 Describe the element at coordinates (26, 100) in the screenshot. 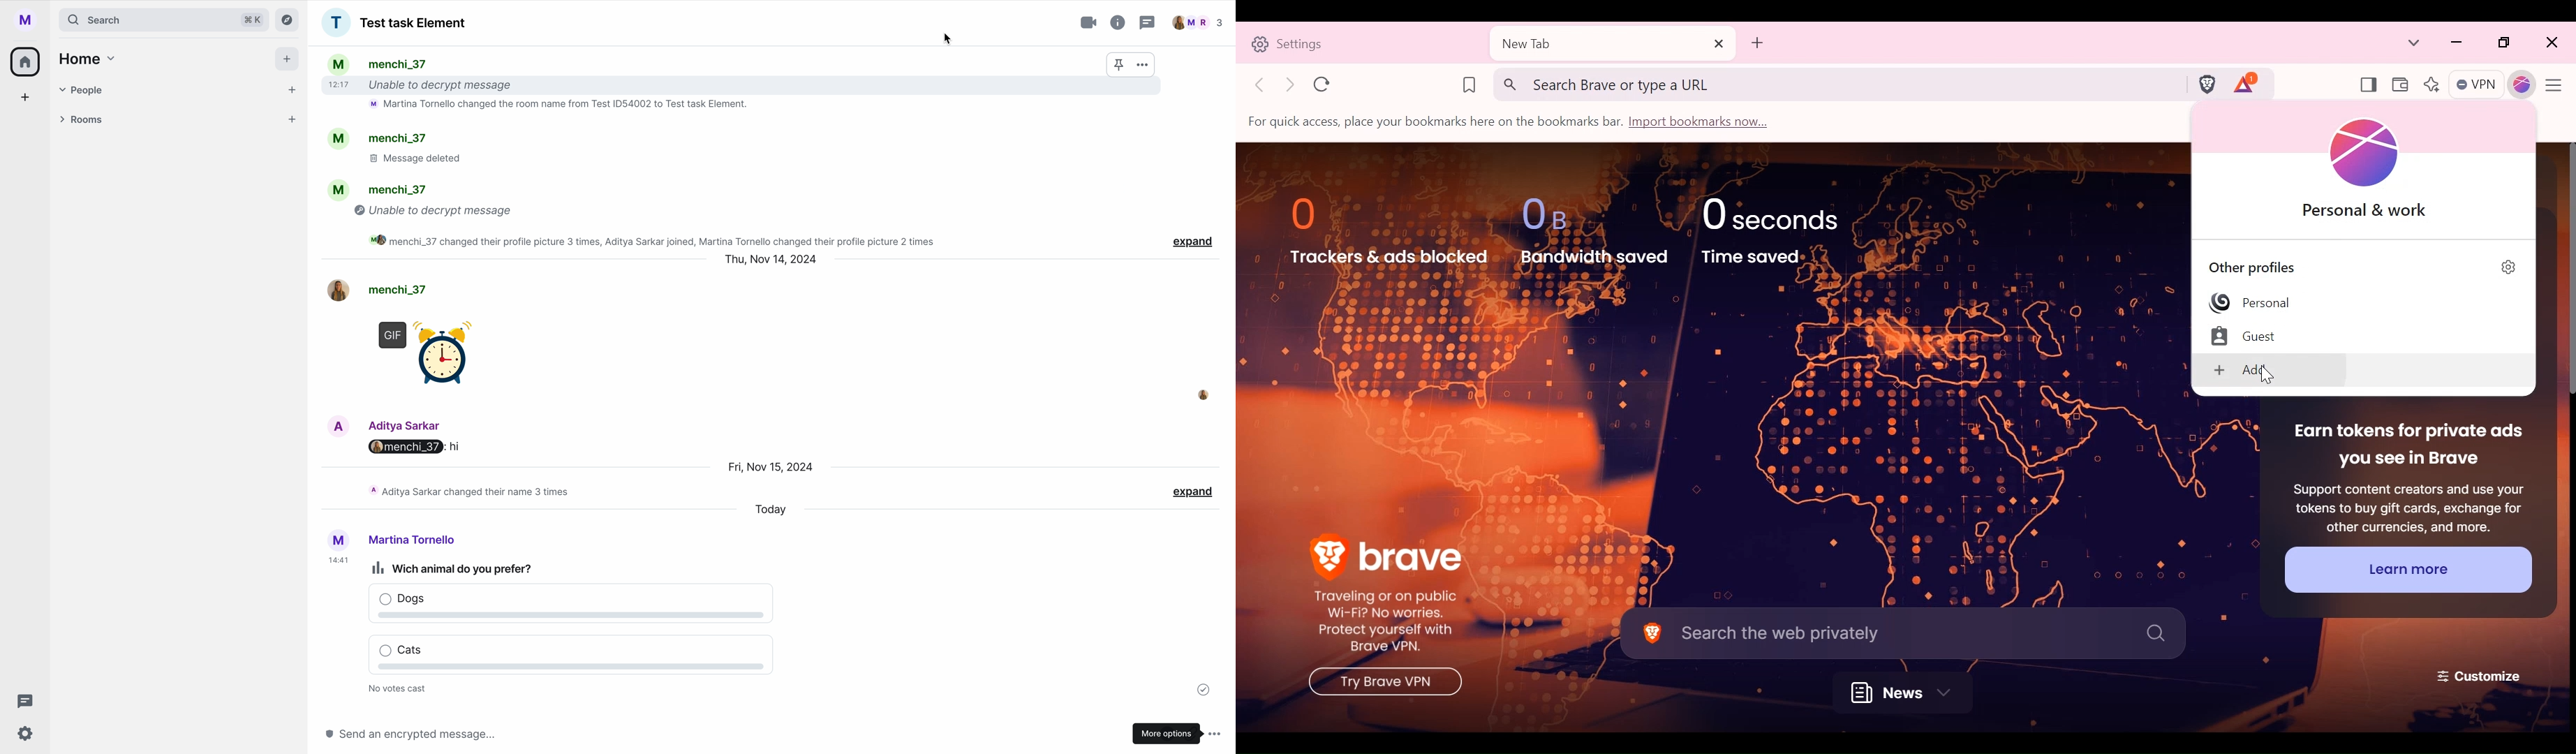

I see `add` at that location.